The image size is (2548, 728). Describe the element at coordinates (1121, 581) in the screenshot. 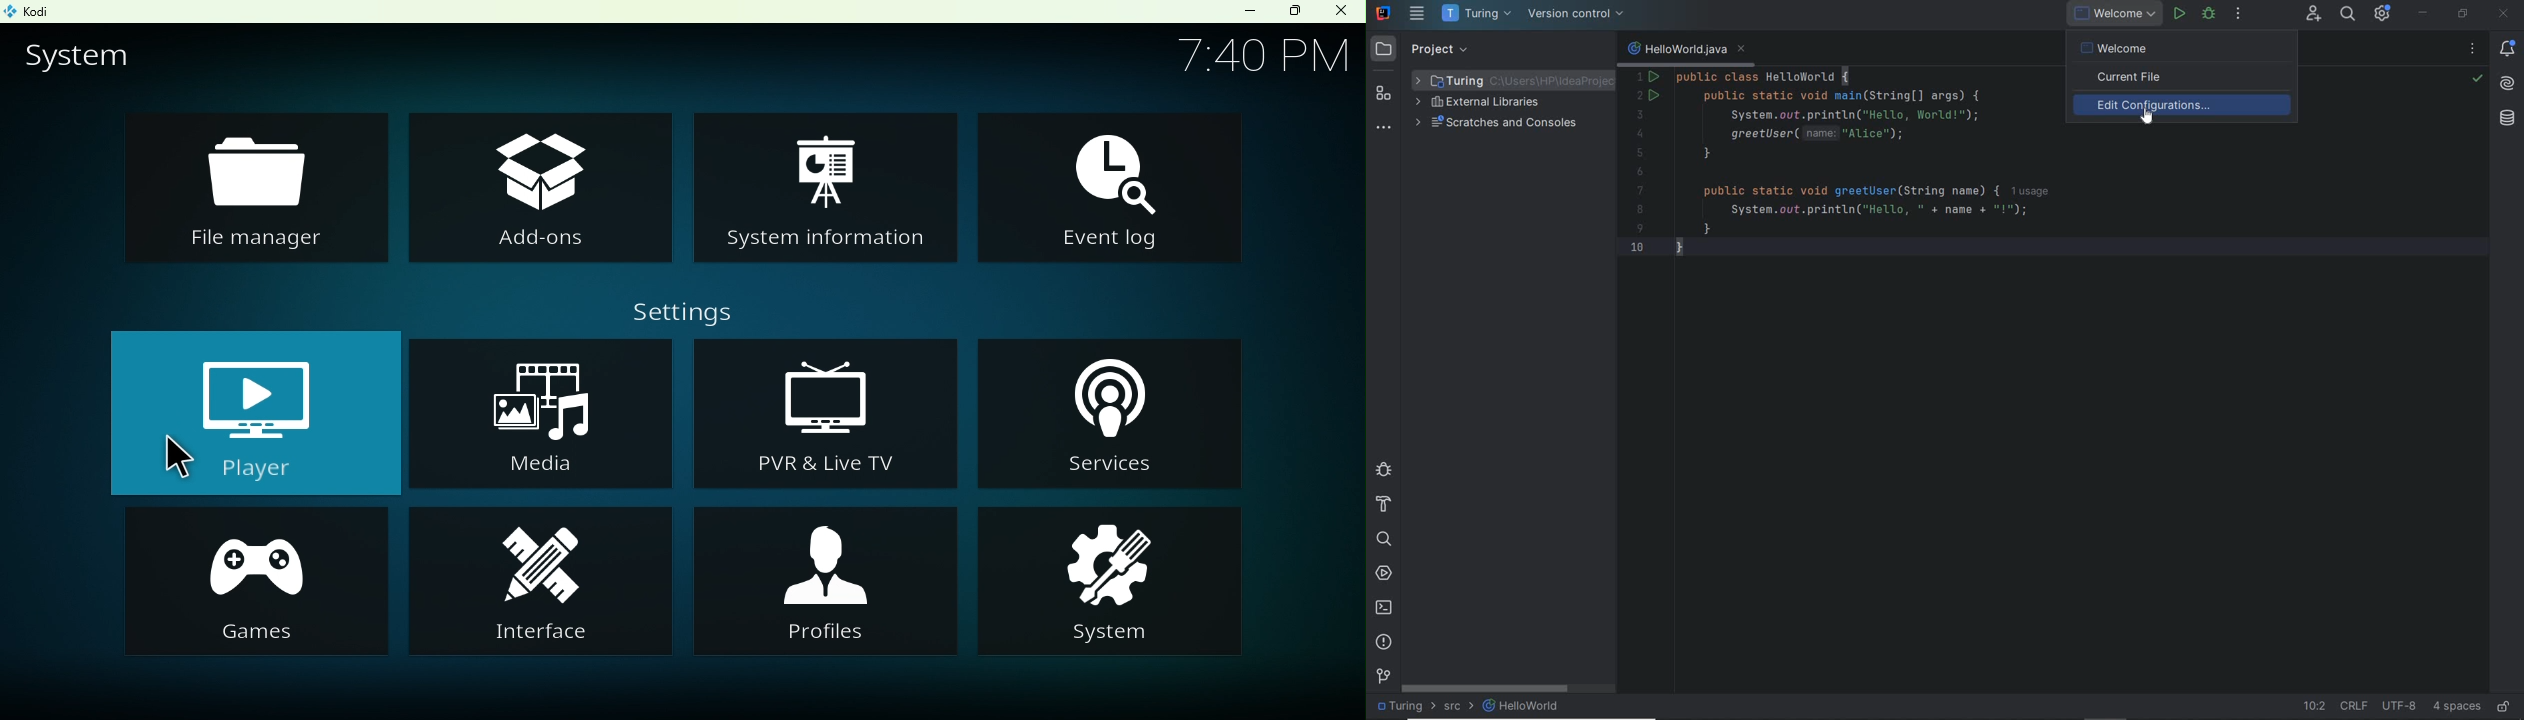

I see `System` at that location.